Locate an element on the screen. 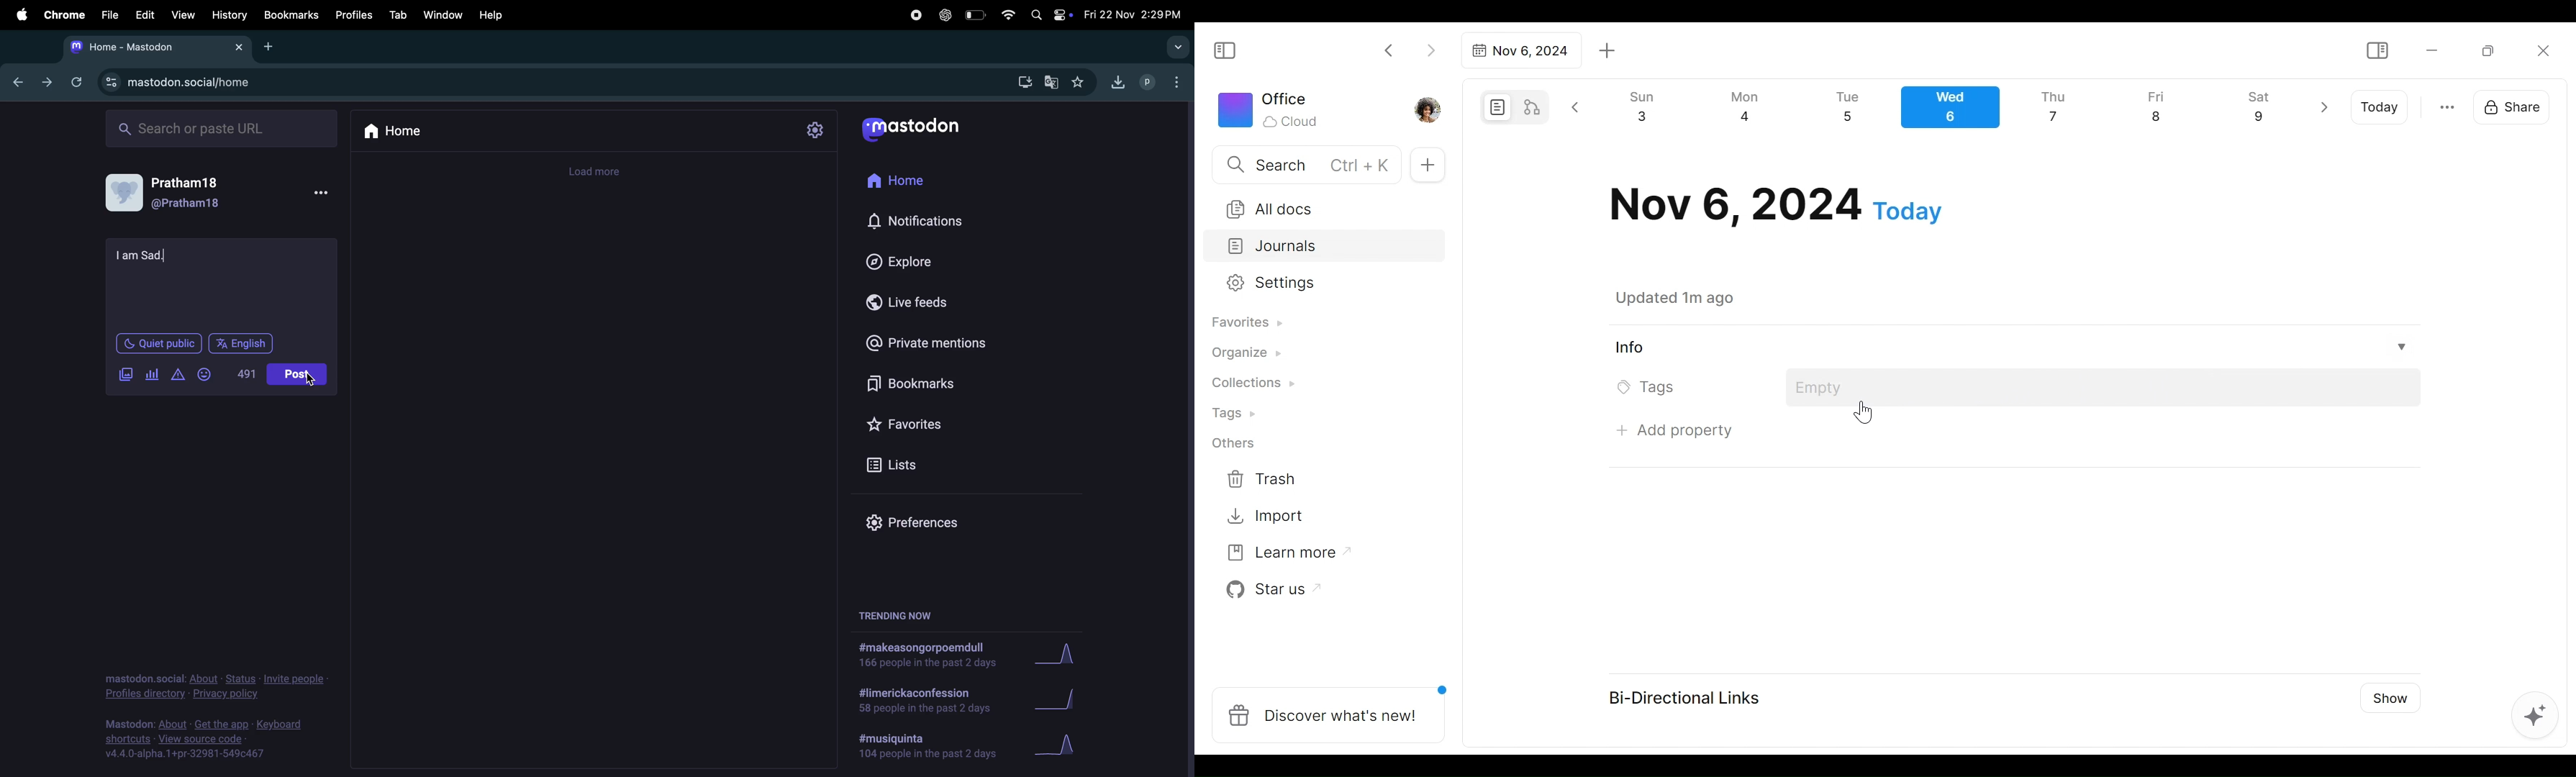 The height and width of the screenshot is (784, 2576). cursor is located at coordinates (309, 379).